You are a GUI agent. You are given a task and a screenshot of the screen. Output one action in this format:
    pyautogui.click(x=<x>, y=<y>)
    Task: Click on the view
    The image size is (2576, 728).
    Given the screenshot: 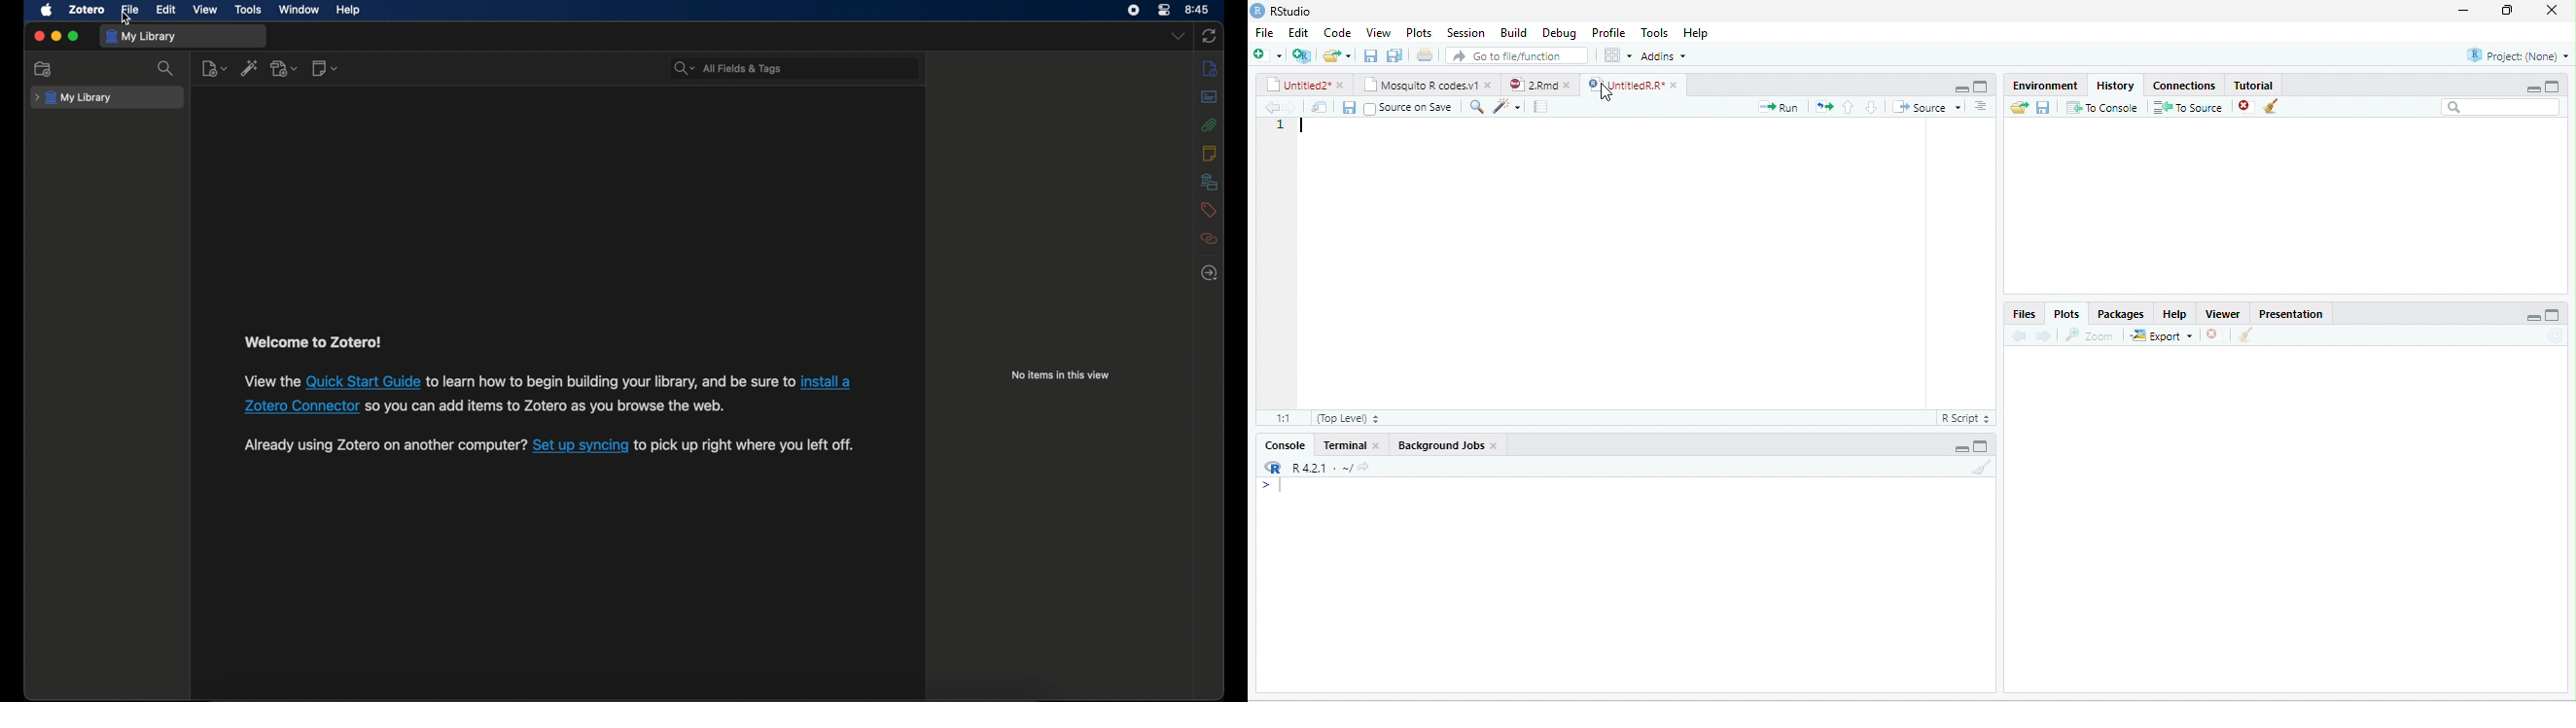 What is the action you would take?
    pyautogui.click(x=205, y=10)
    